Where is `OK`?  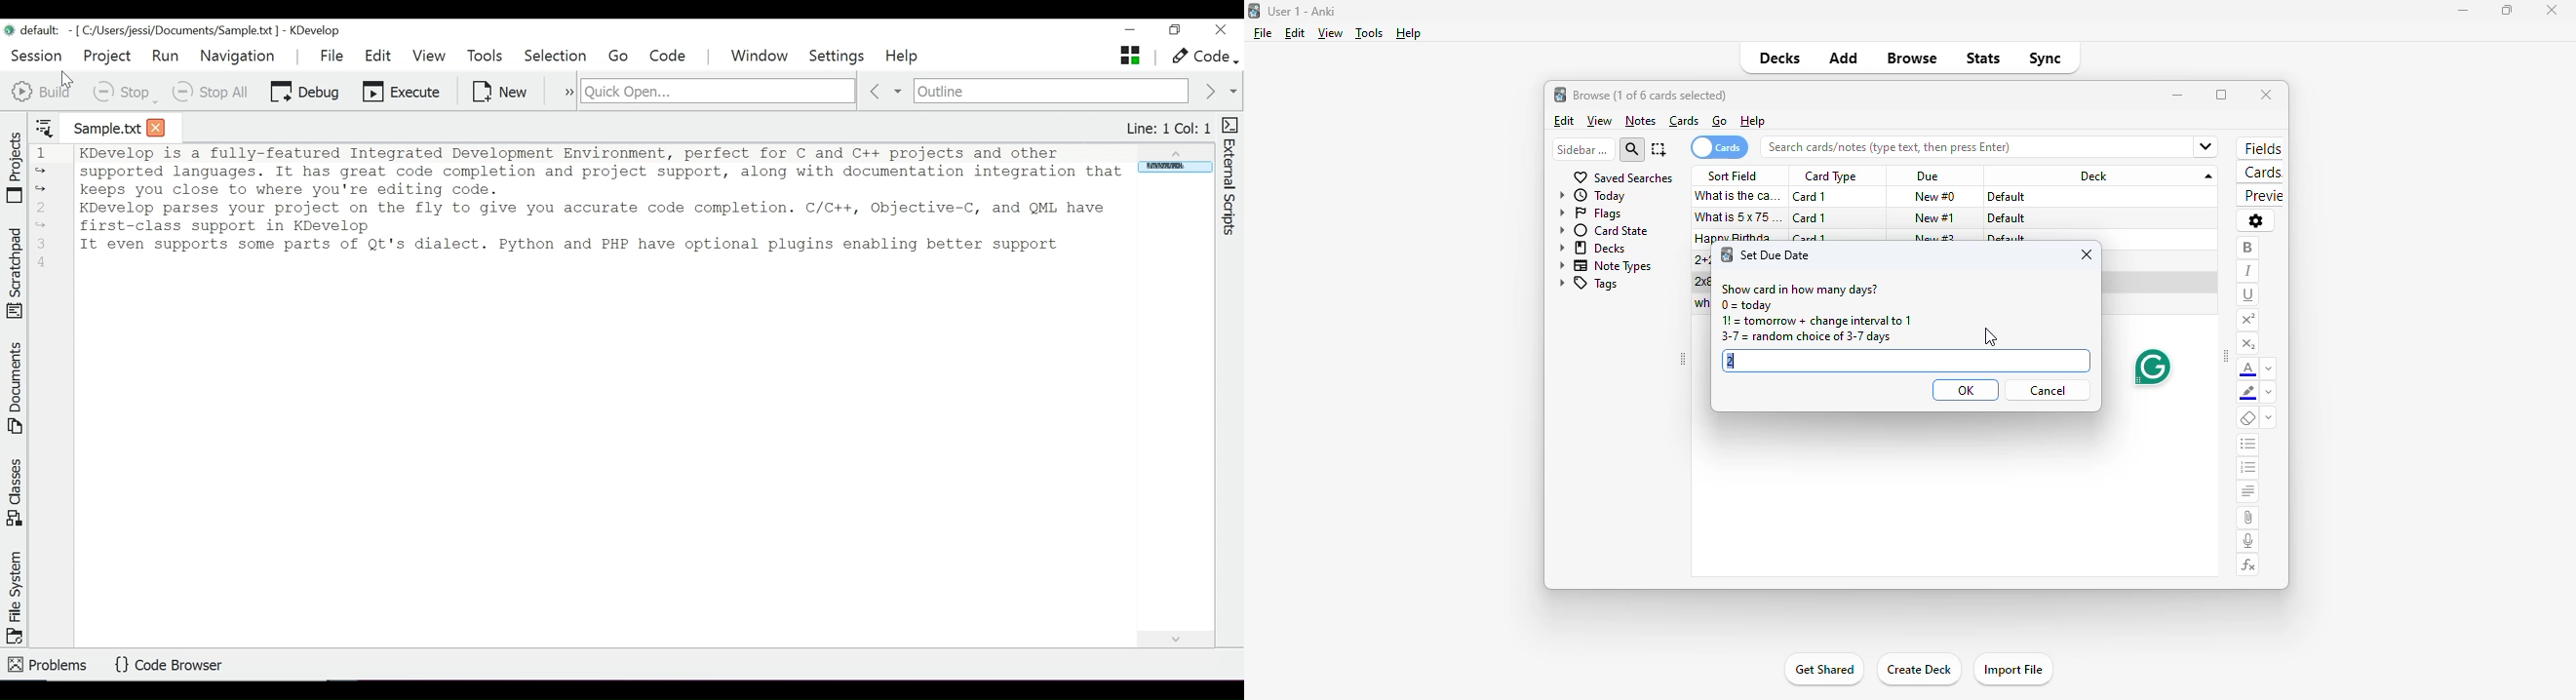 OK is located at coordinates (1965, 391).